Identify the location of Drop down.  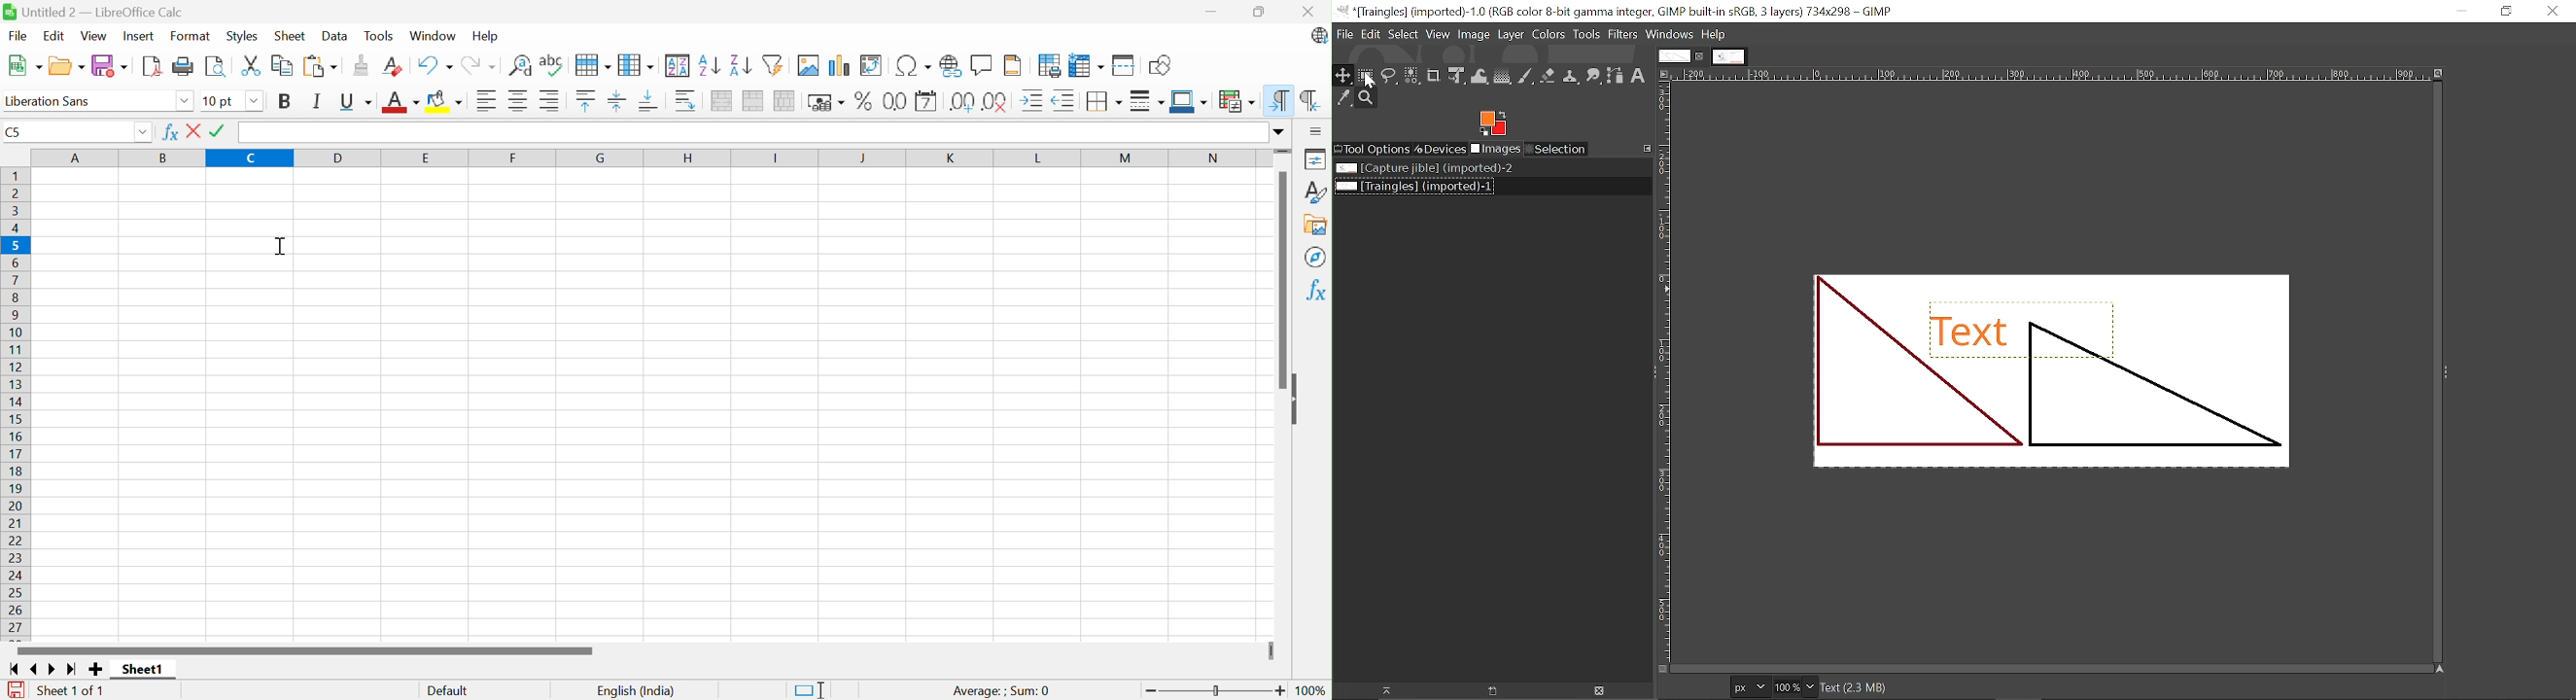
(254, 101).